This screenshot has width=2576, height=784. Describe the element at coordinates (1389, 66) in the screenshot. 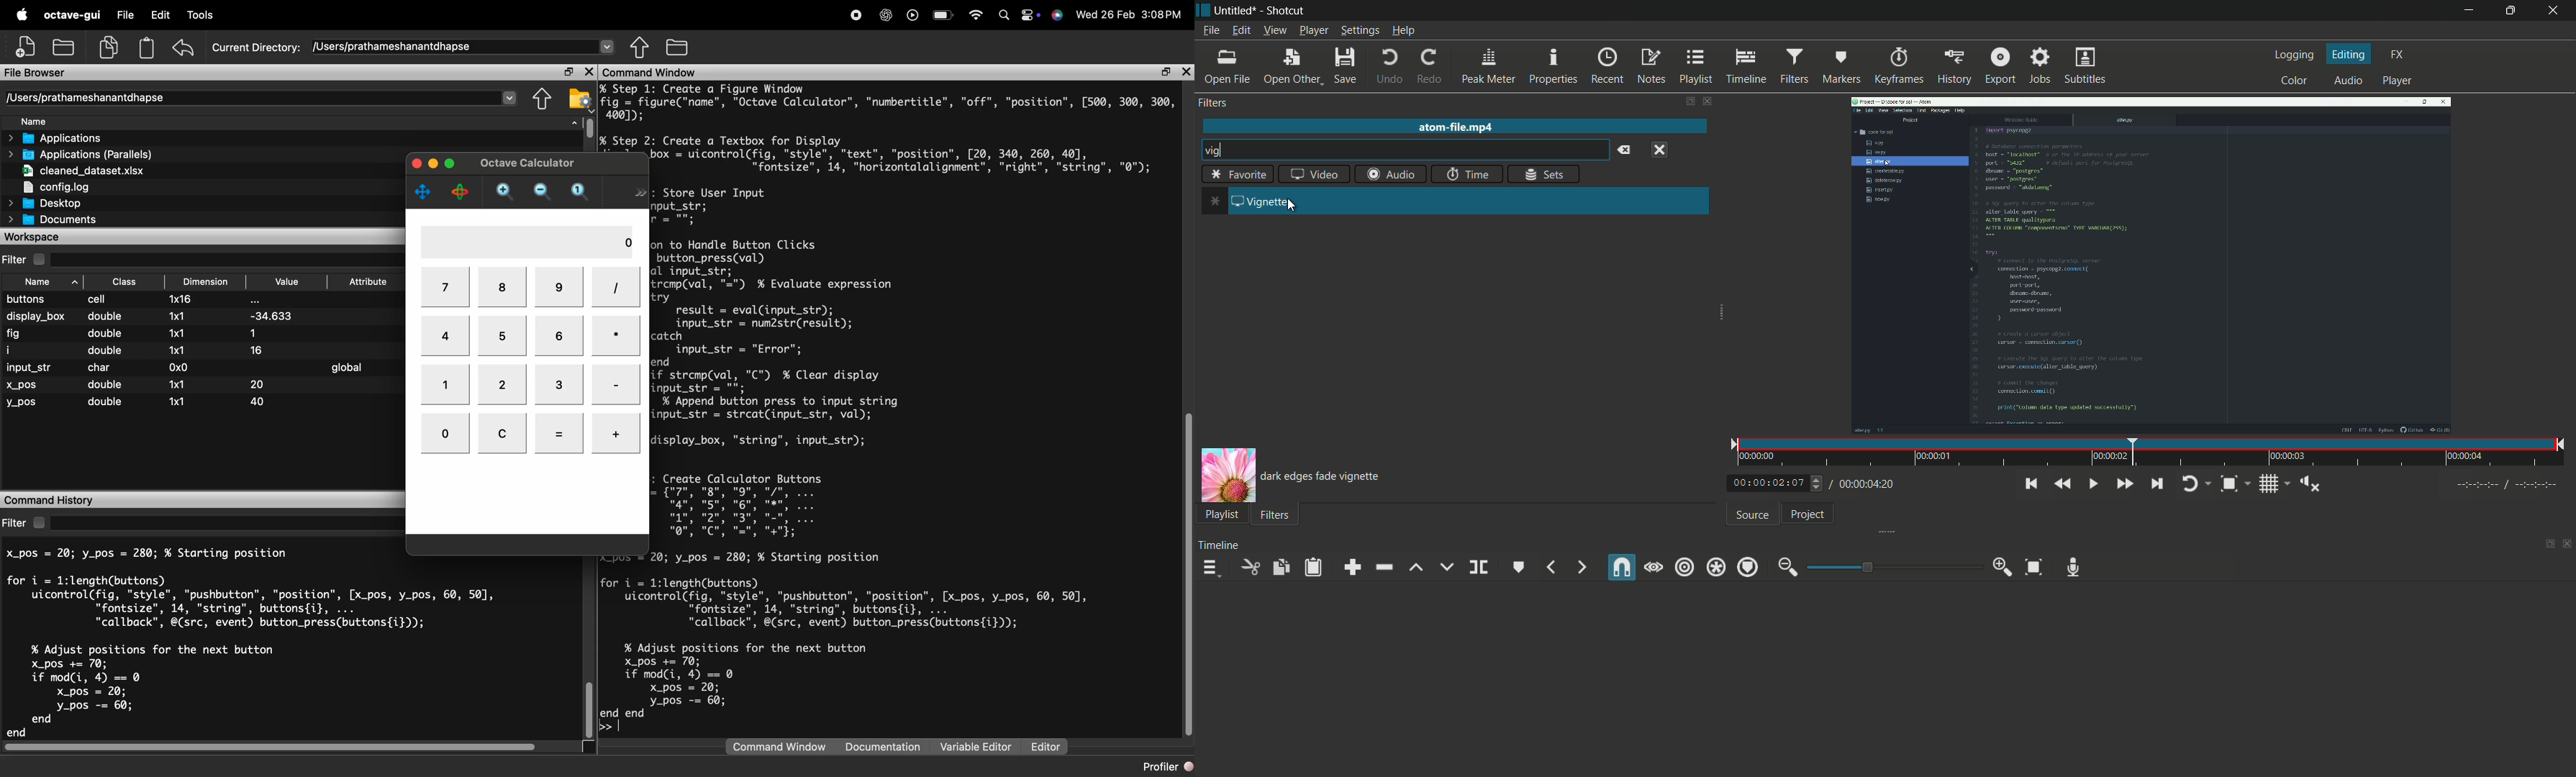

I see `undo` at that location.